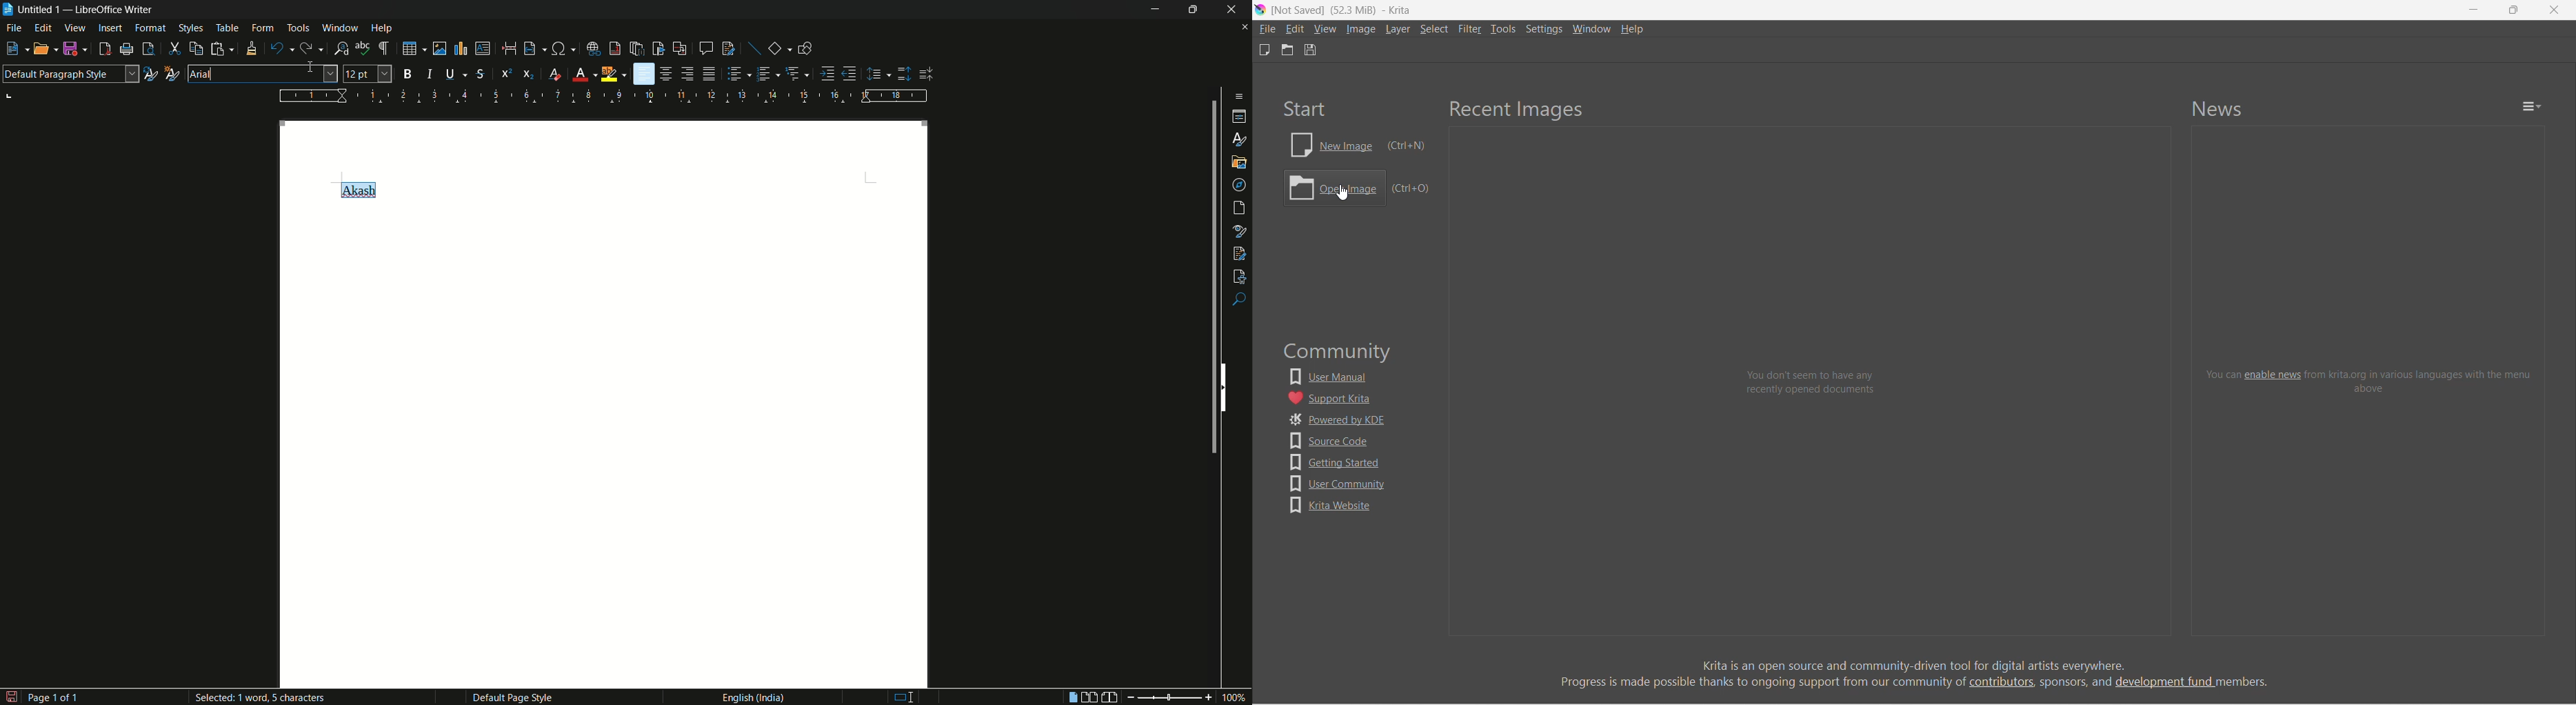 The height and width of the screenshot is (728, 2576). Describe the element at coordinates (227, 28) in the screenshot. I see `table menu` at that location.